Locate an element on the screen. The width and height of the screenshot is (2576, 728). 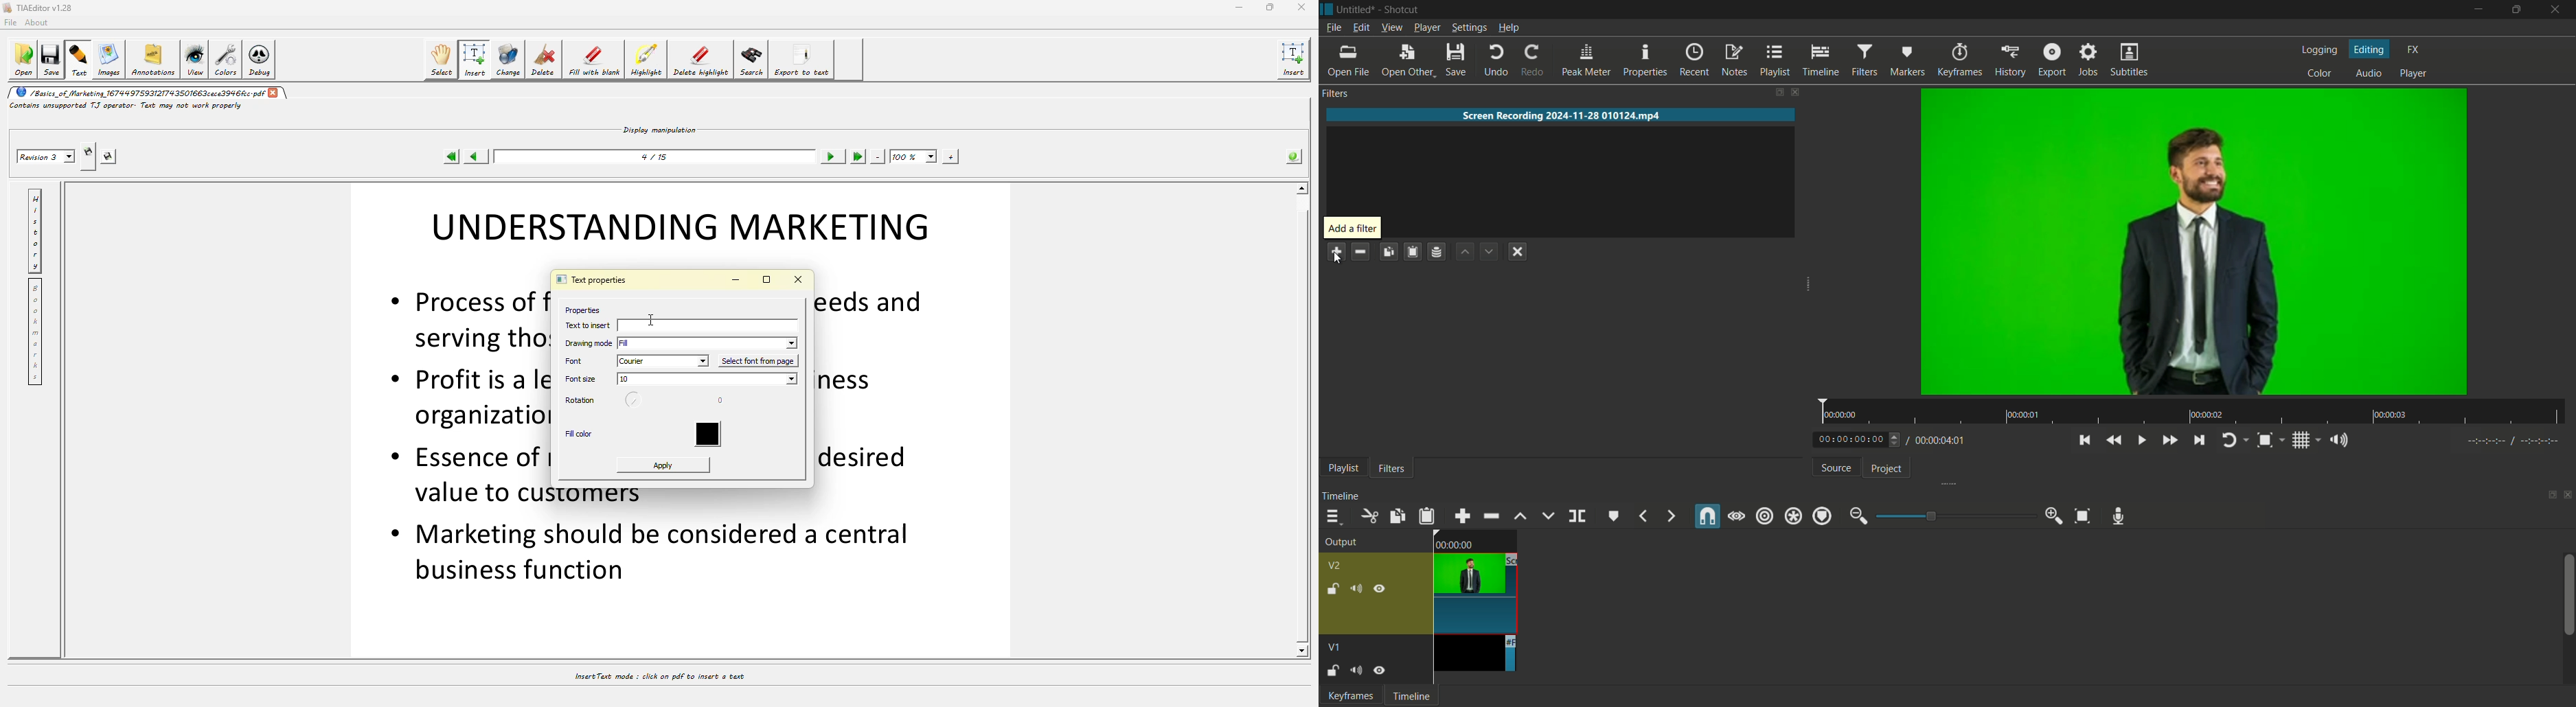
create or edit marker is located at coordinates (1612, 517).